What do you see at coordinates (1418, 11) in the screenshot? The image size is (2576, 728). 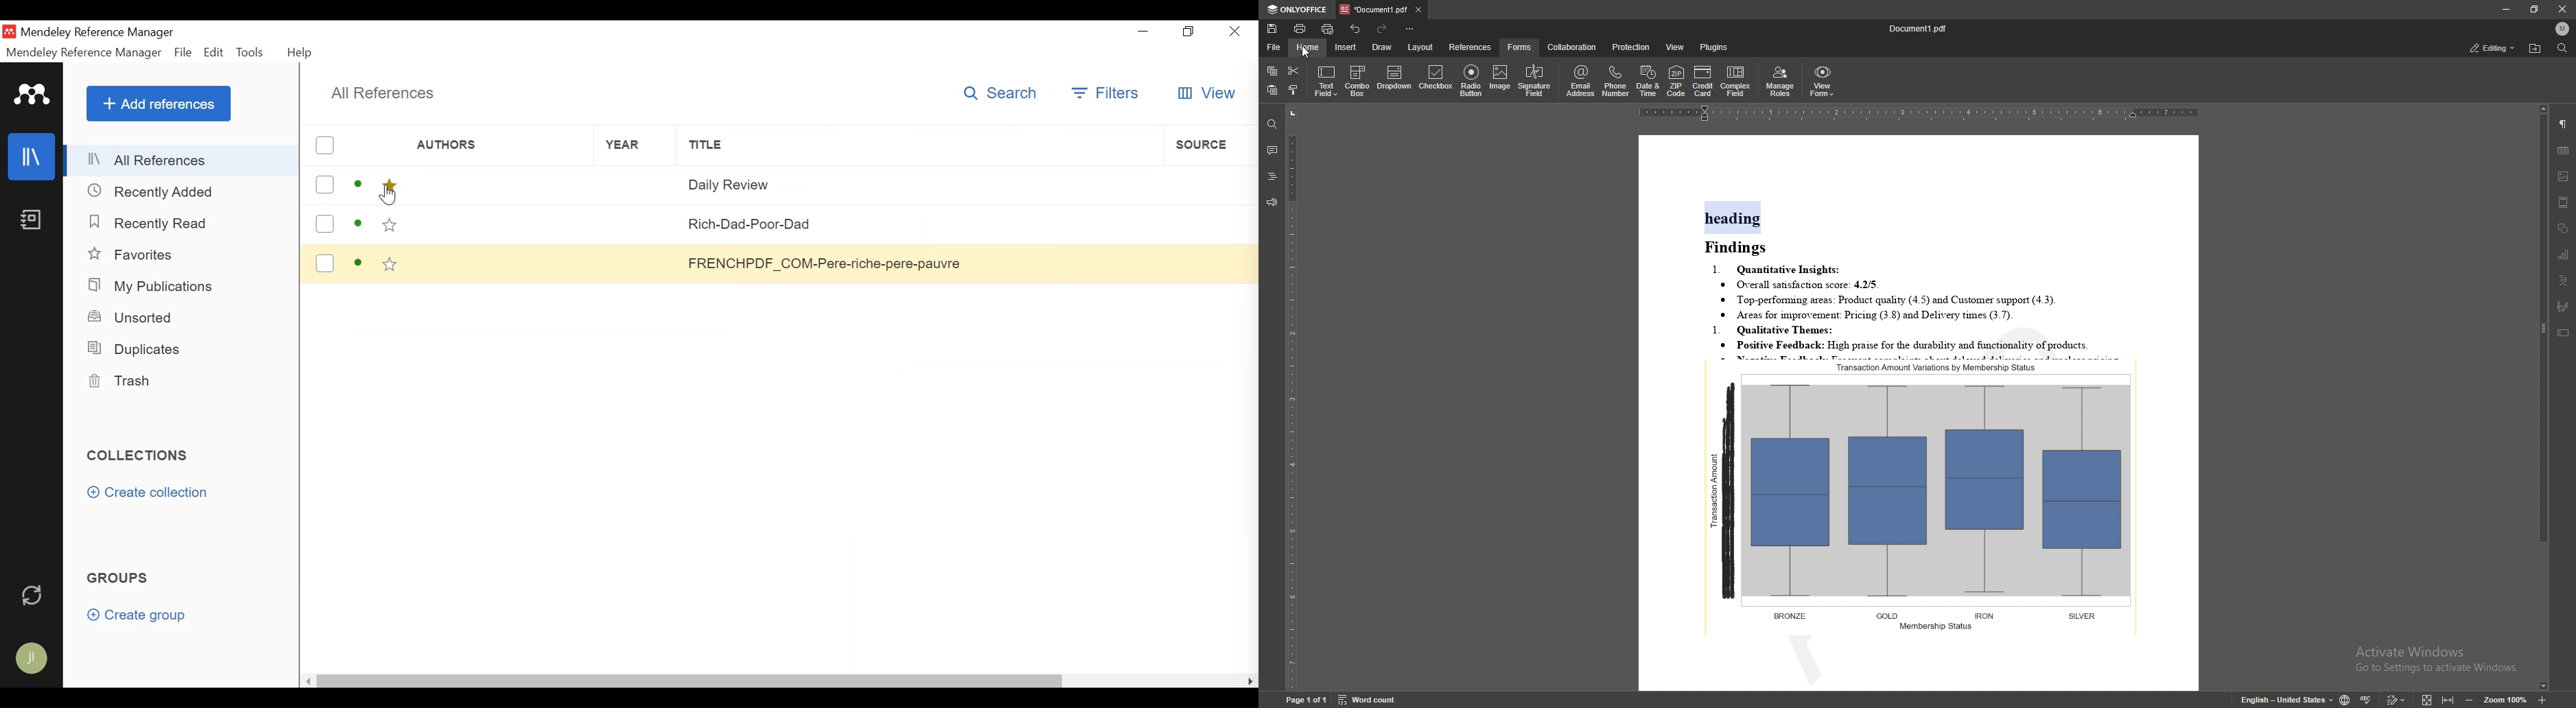 I see `close tab` at bounding box center [1418, 11].